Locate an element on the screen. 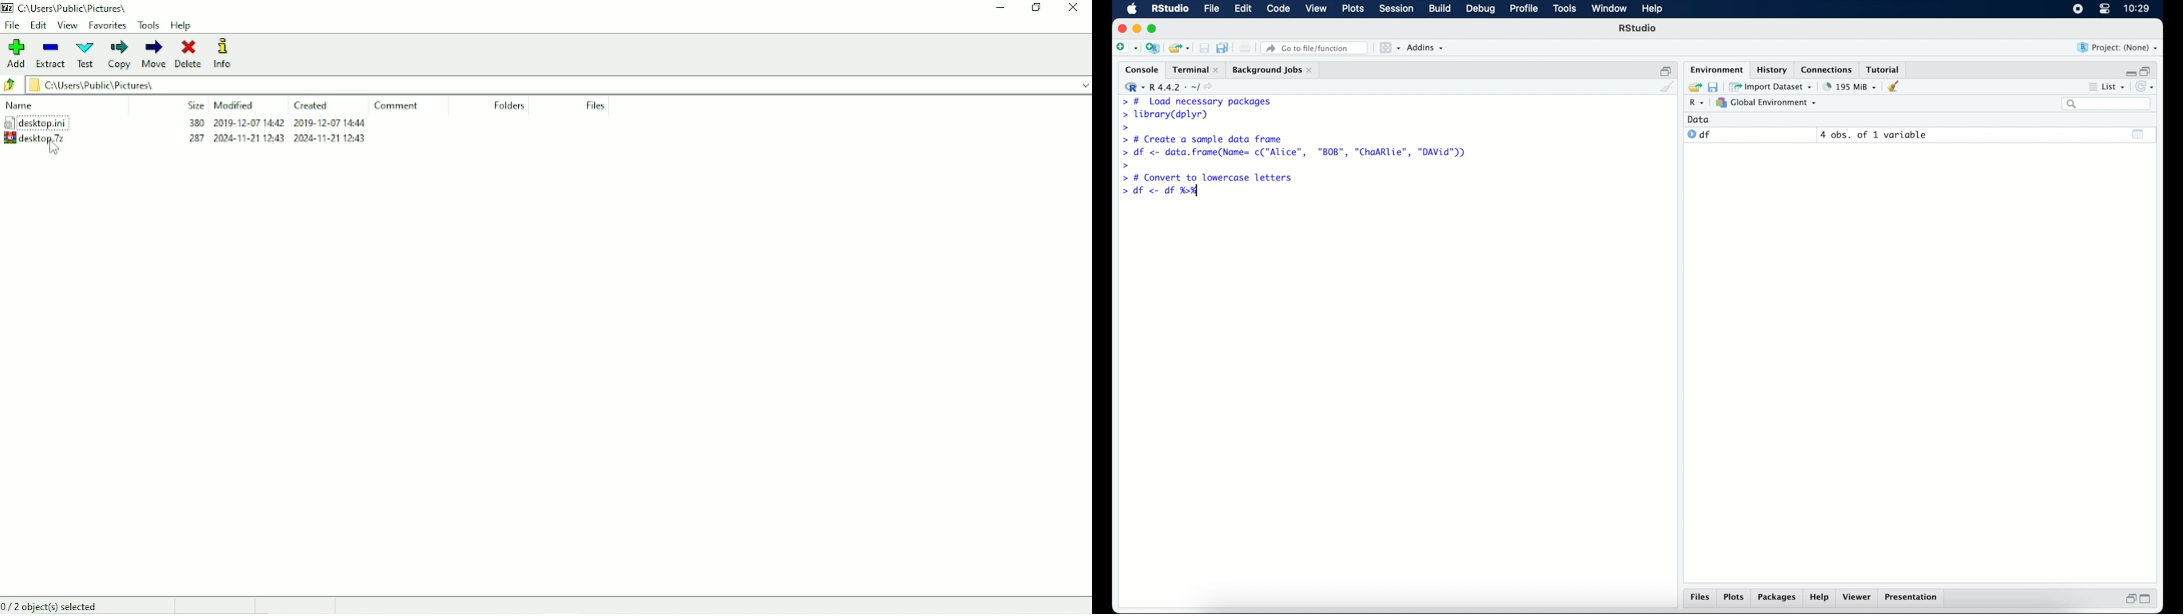  df is located at coordinates (1699, 135).